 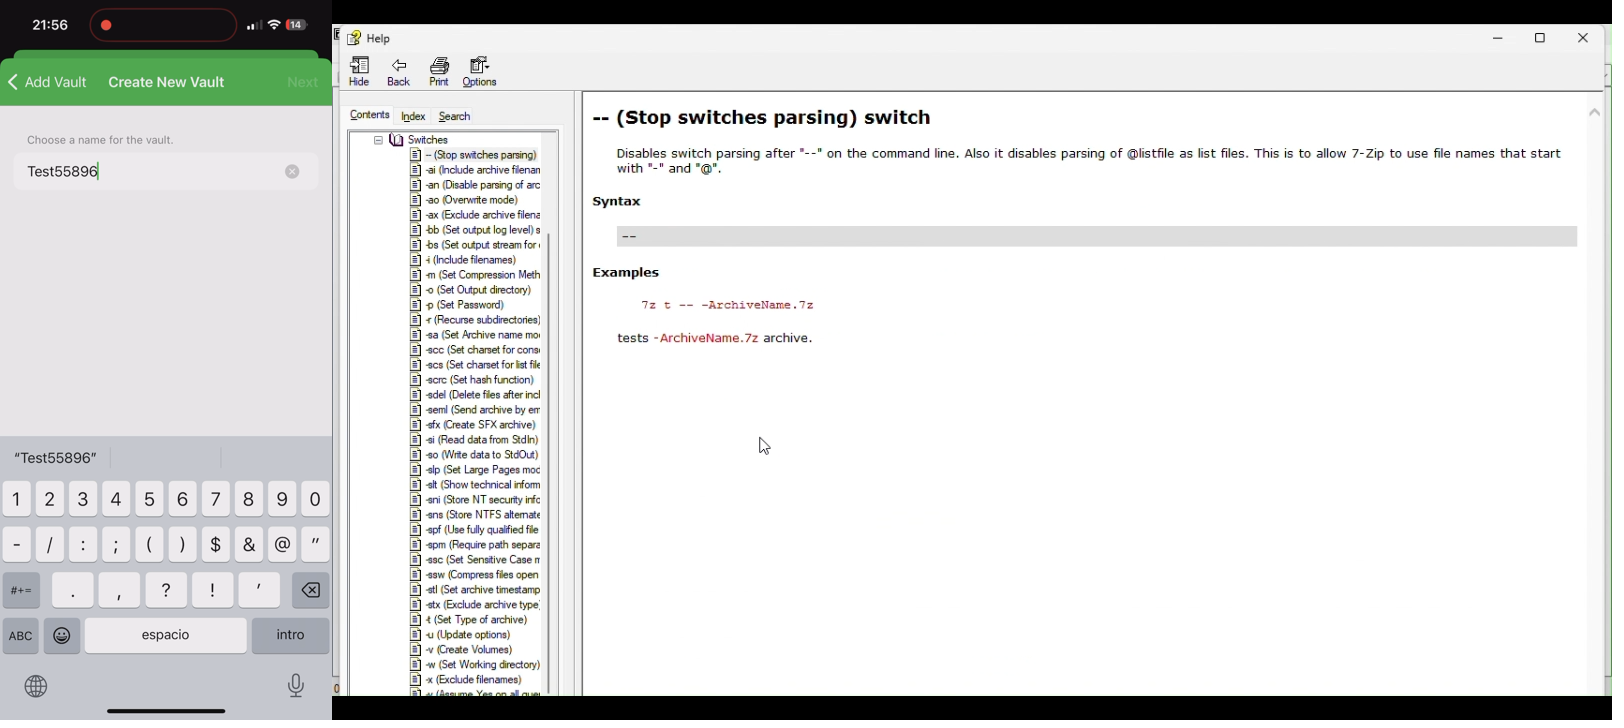 I want to click on , so click(x=476, y=364).